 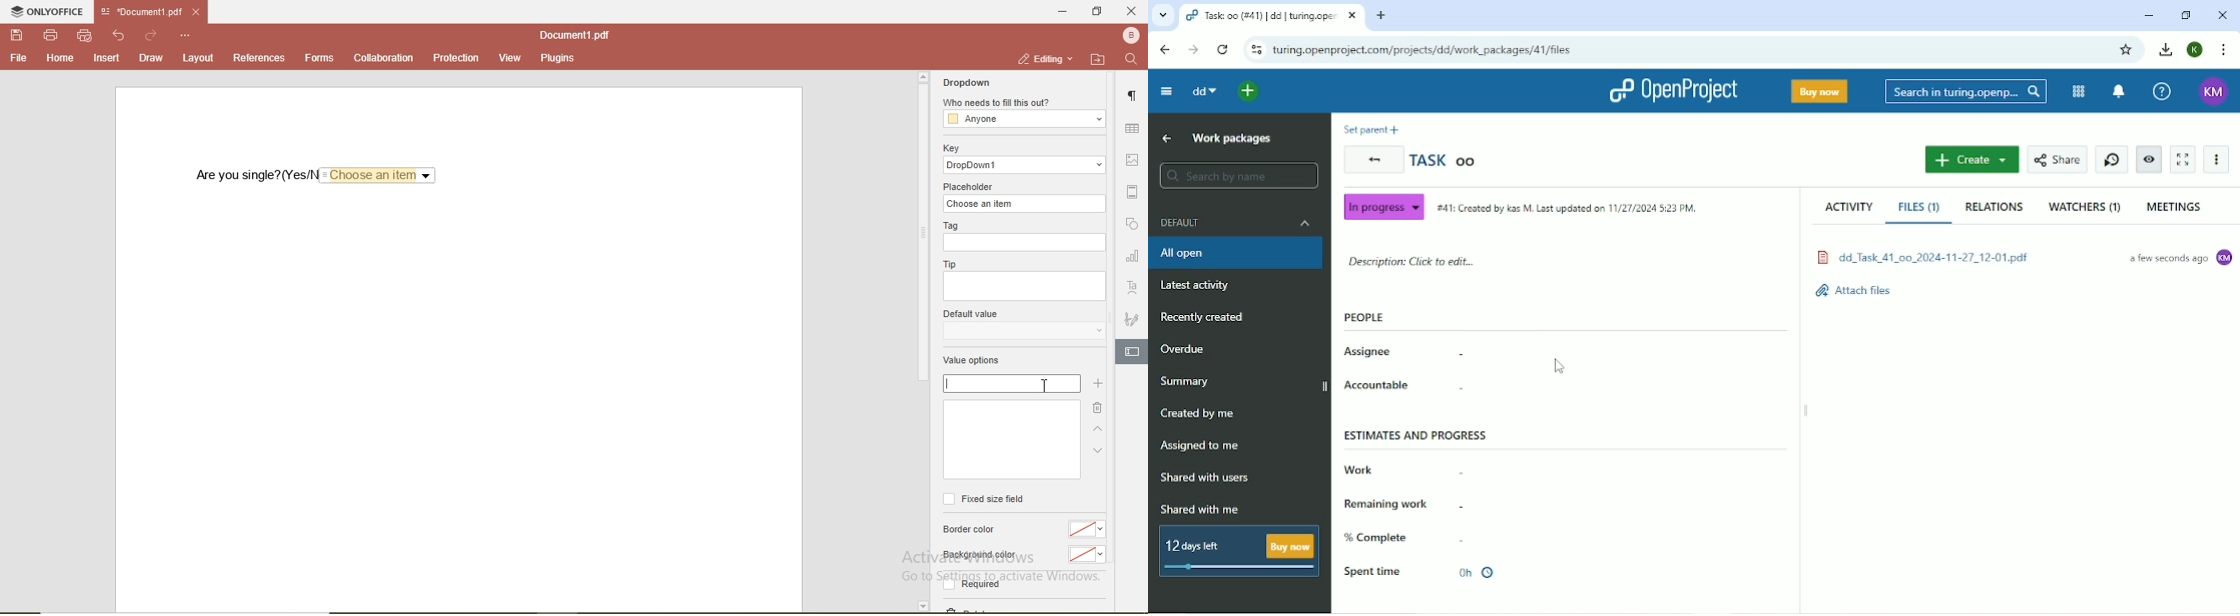 What do you see at coordinates (1099, 60) in the screenshot?
I see `open file location` at bounding box center [1099, 60].